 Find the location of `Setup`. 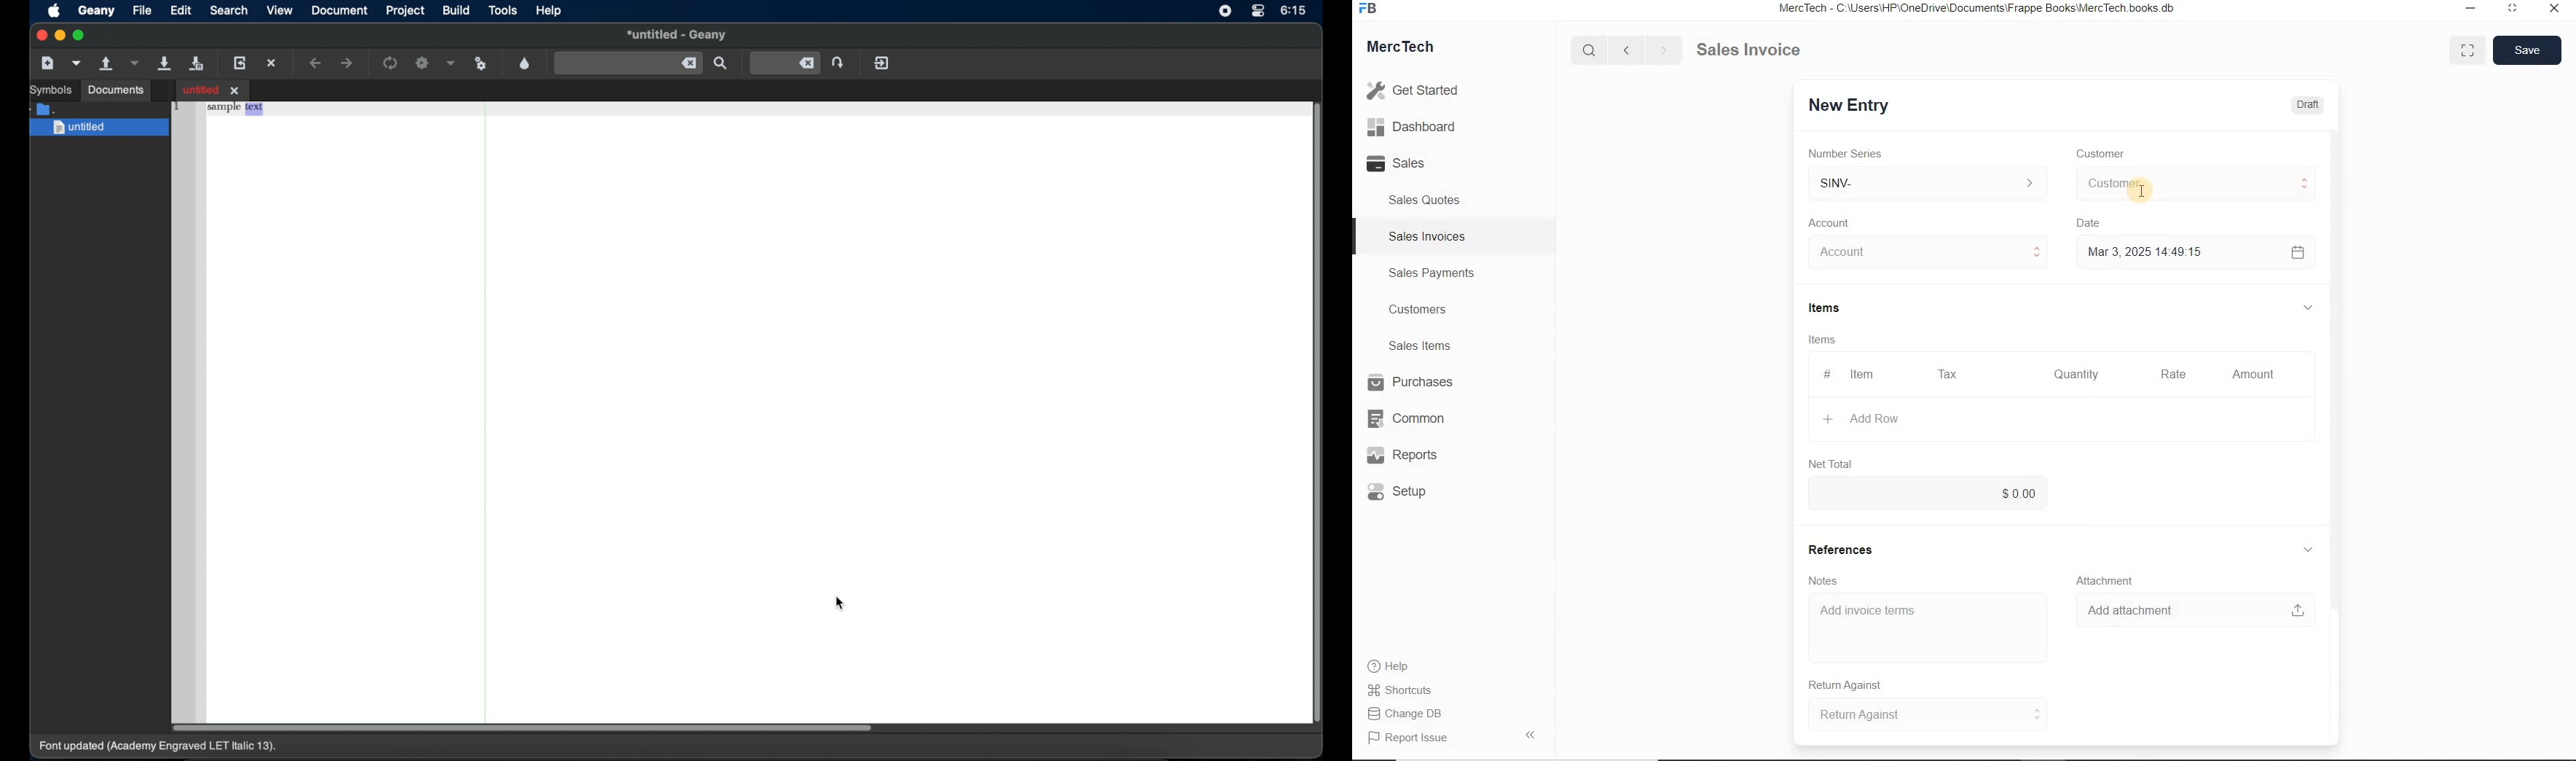

Setup is located at coordinates (1413, 491).